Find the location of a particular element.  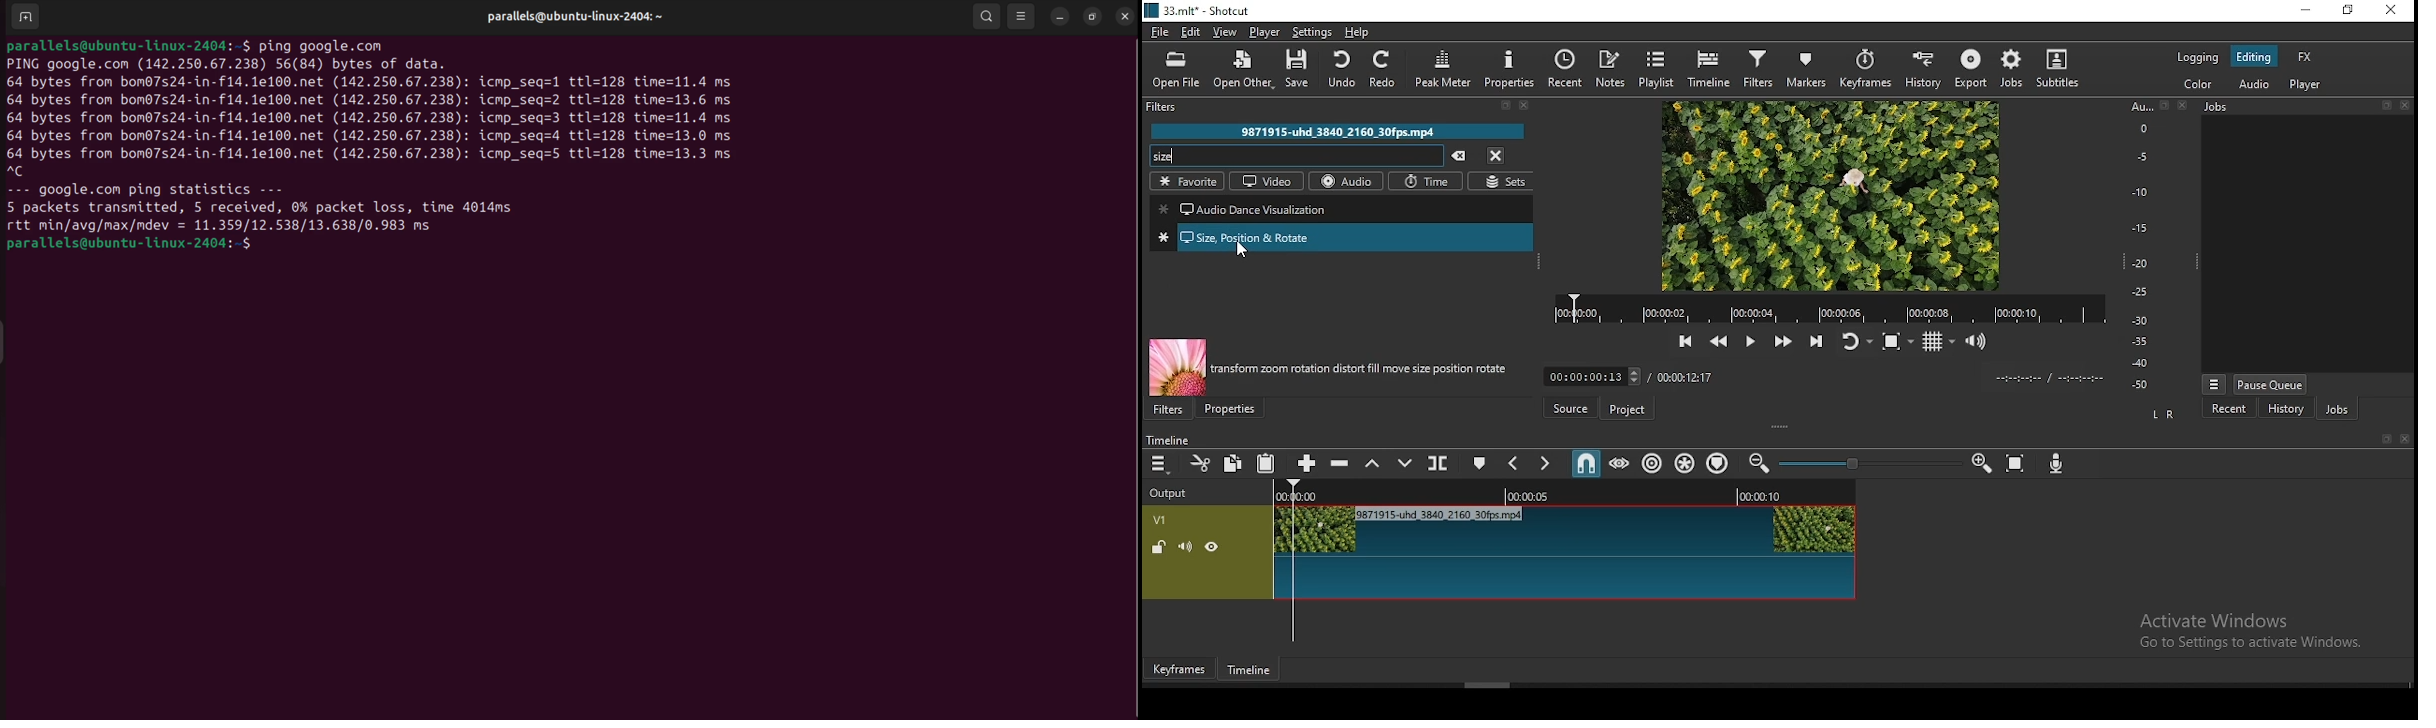

close is located at coordinates (1525, 105).